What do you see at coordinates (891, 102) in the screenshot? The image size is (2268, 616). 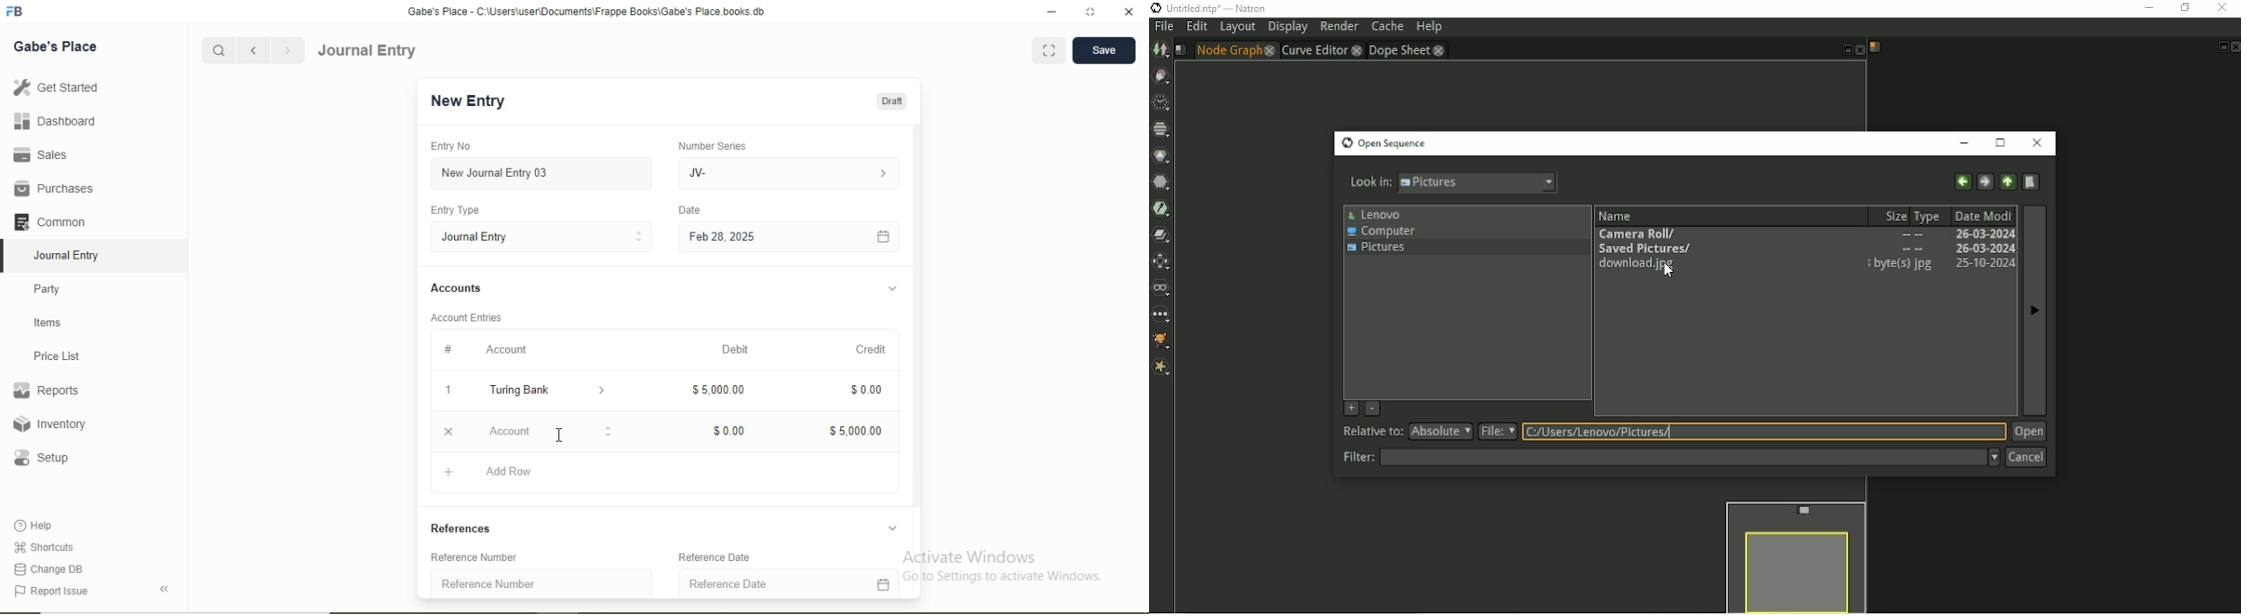 I see `Draft` at bounding box center [891, 102].